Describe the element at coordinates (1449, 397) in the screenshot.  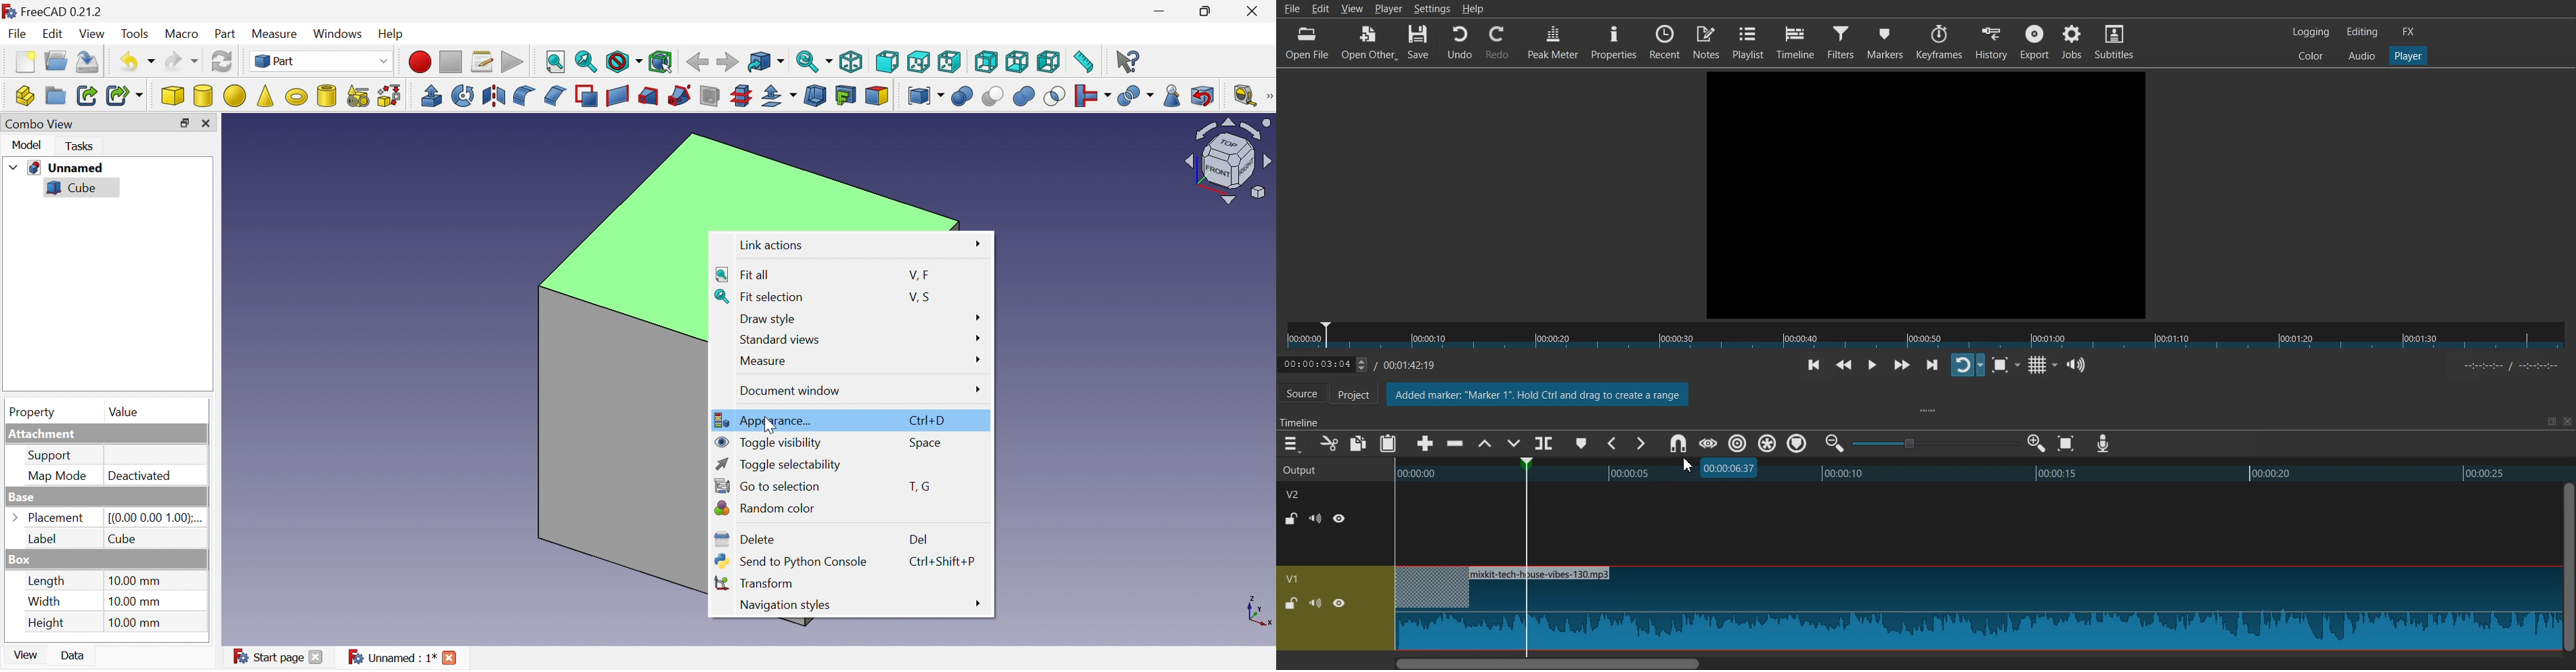
I see `Proxy is ON at 540p` at that location.